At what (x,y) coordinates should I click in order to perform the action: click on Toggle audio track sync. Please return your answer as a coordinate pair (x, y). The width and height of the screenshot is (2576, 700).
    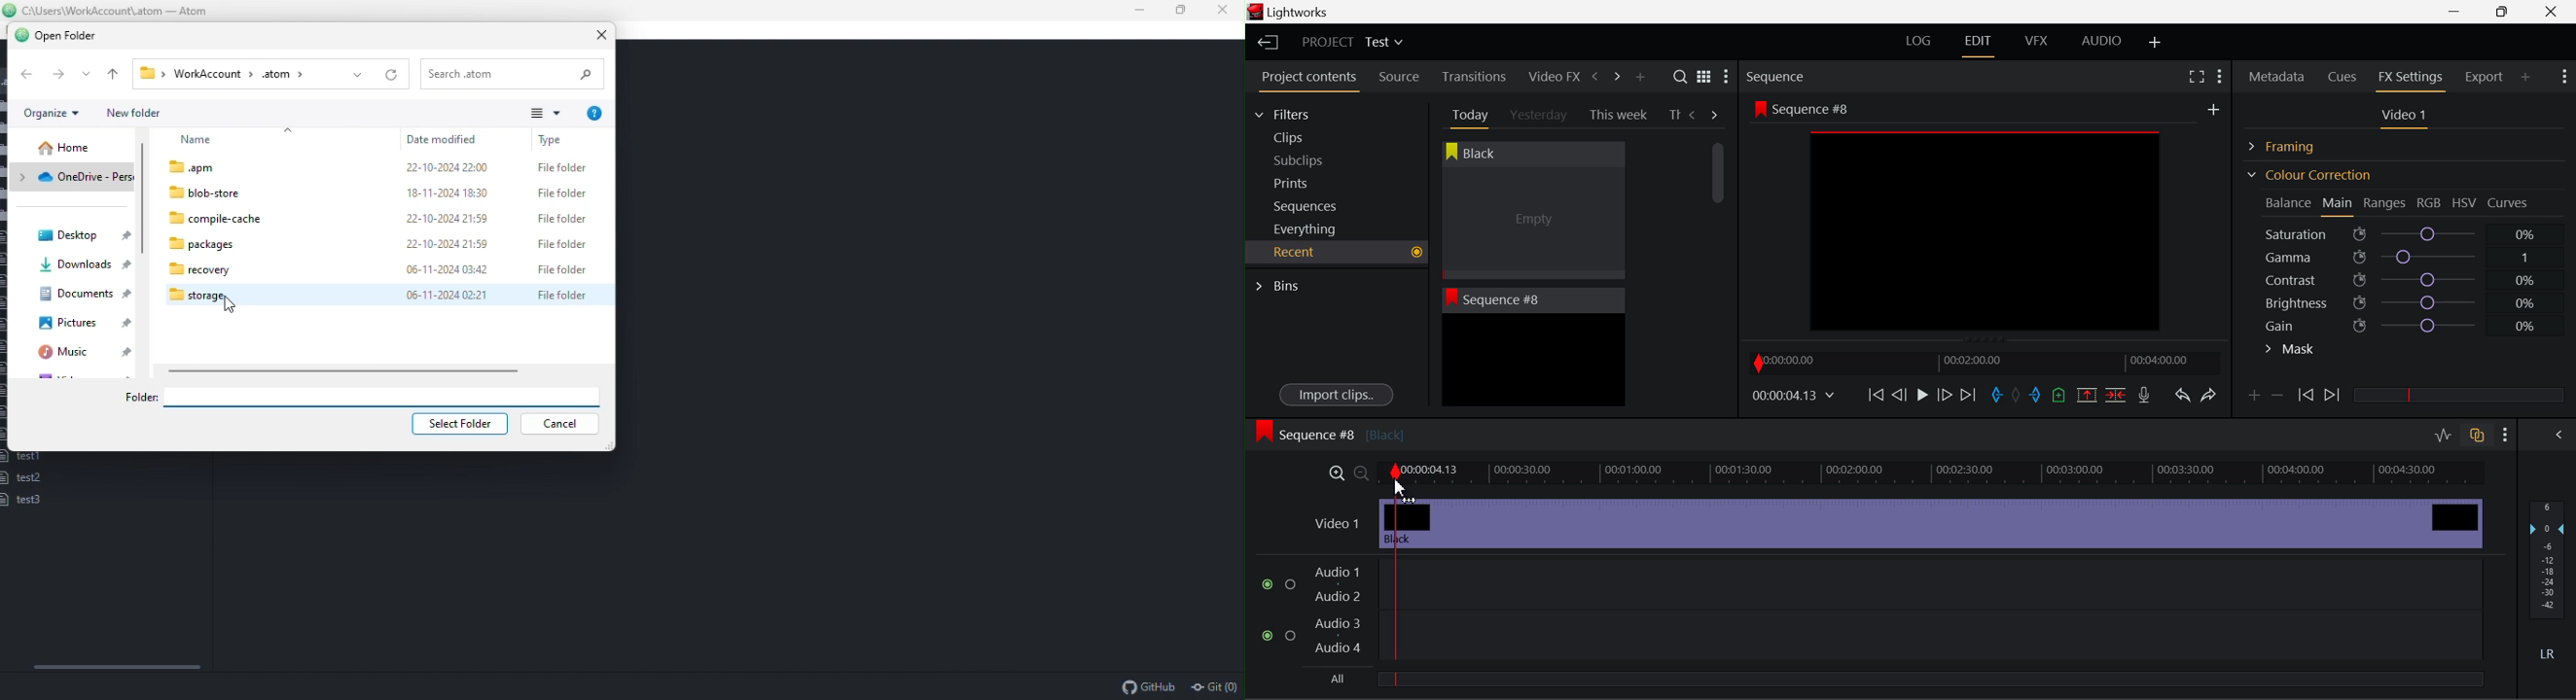
    Looking at the image, I should click on (2478, 434).